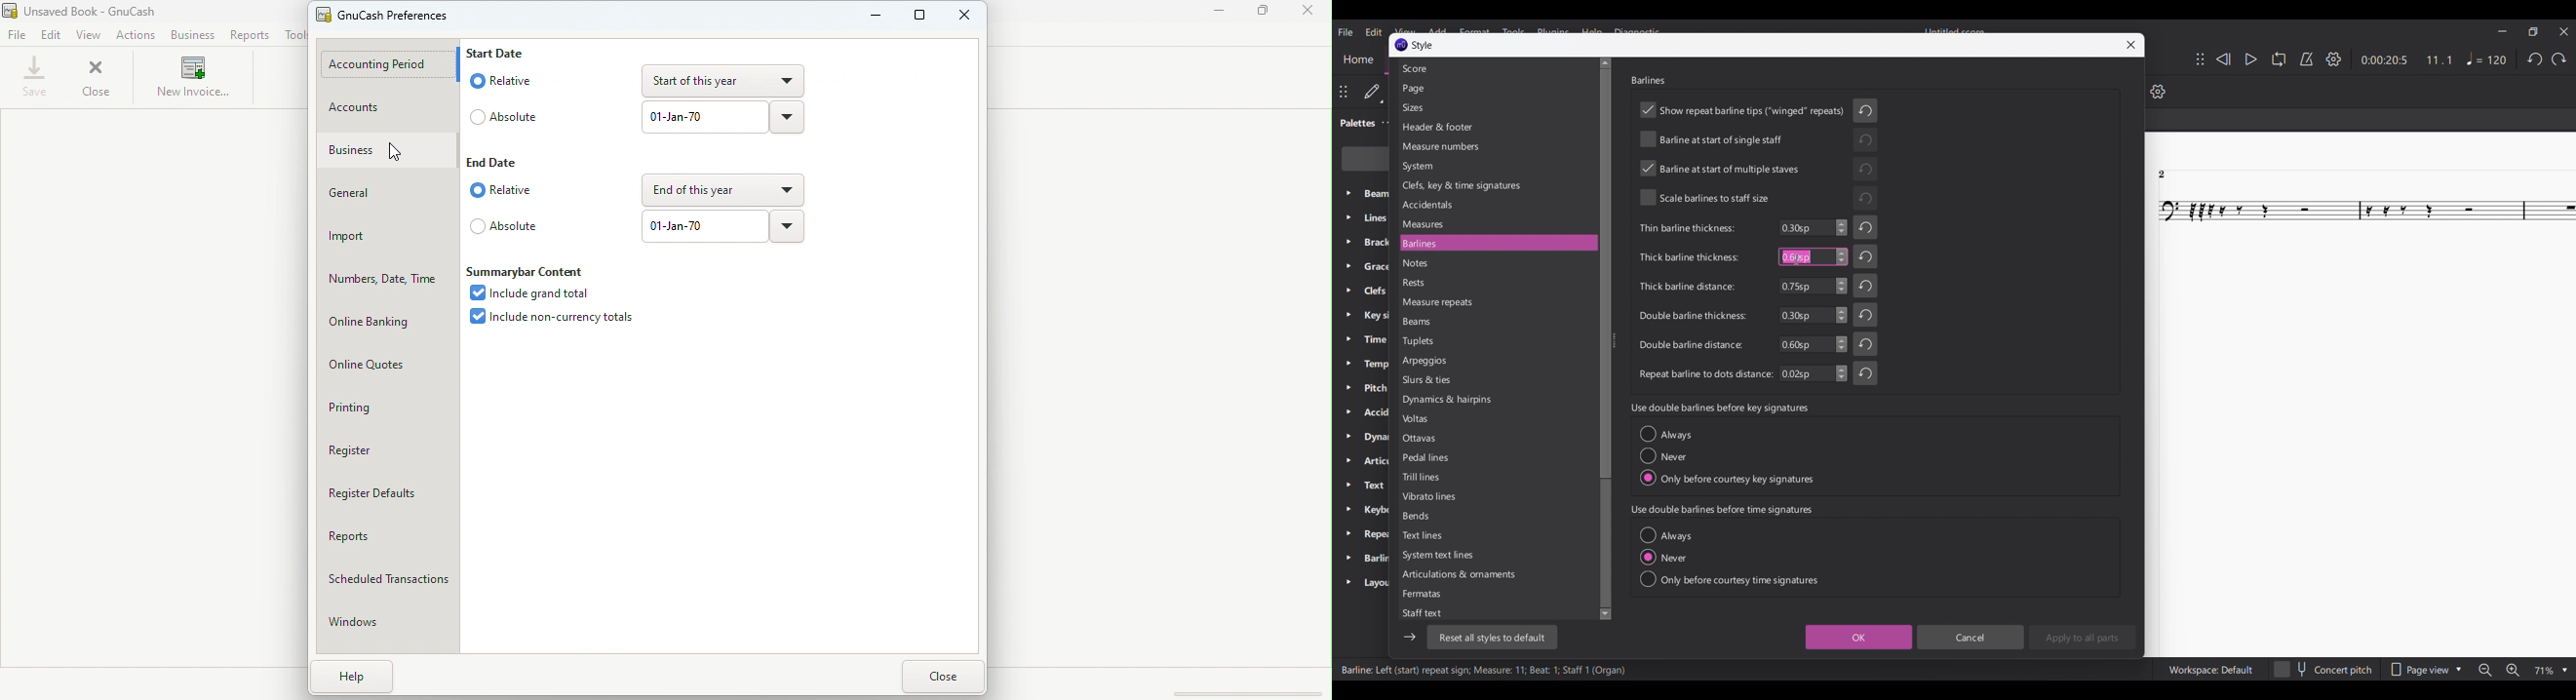 This screenshot has height=700, width=2576. I want to click on Current score, so click(2361, 395).